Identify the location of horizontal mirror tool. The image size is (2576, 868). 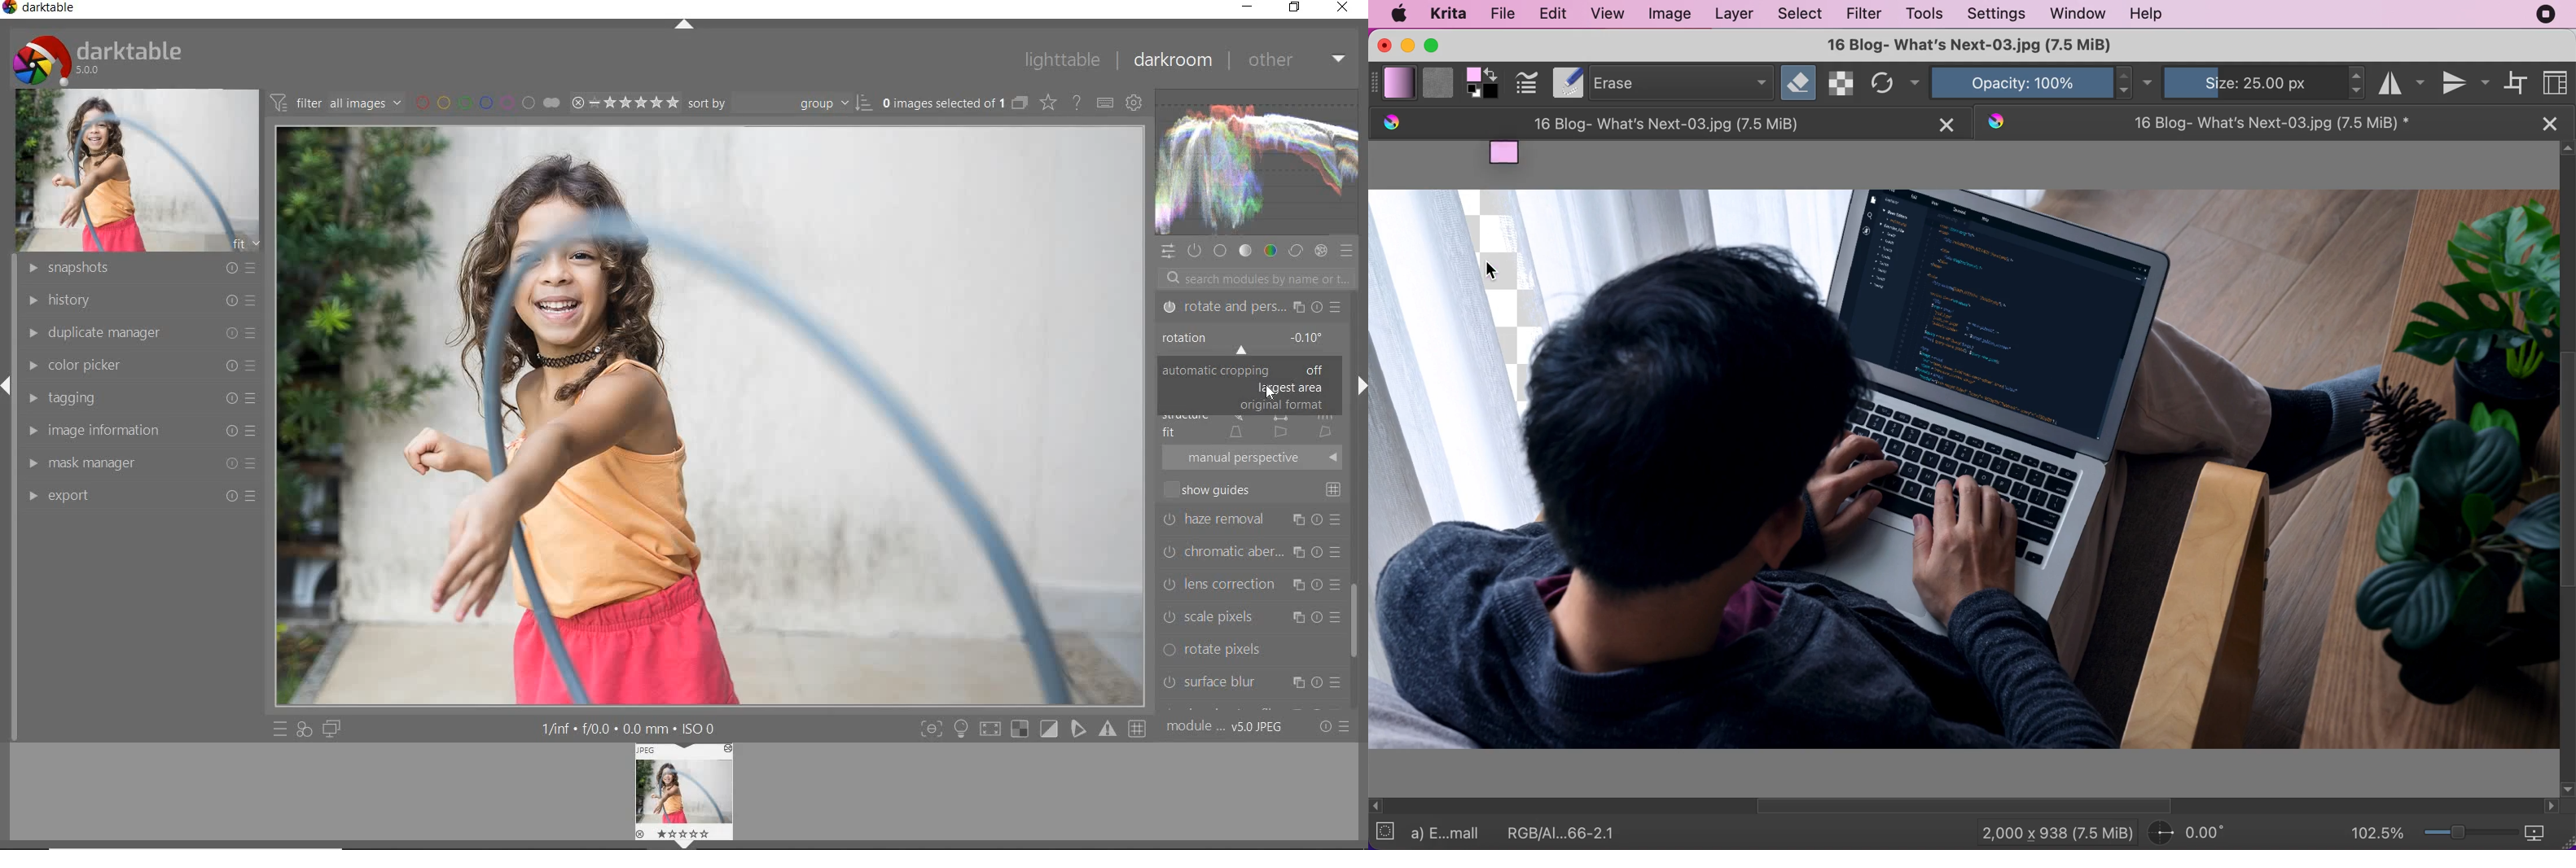
(2402, 81).